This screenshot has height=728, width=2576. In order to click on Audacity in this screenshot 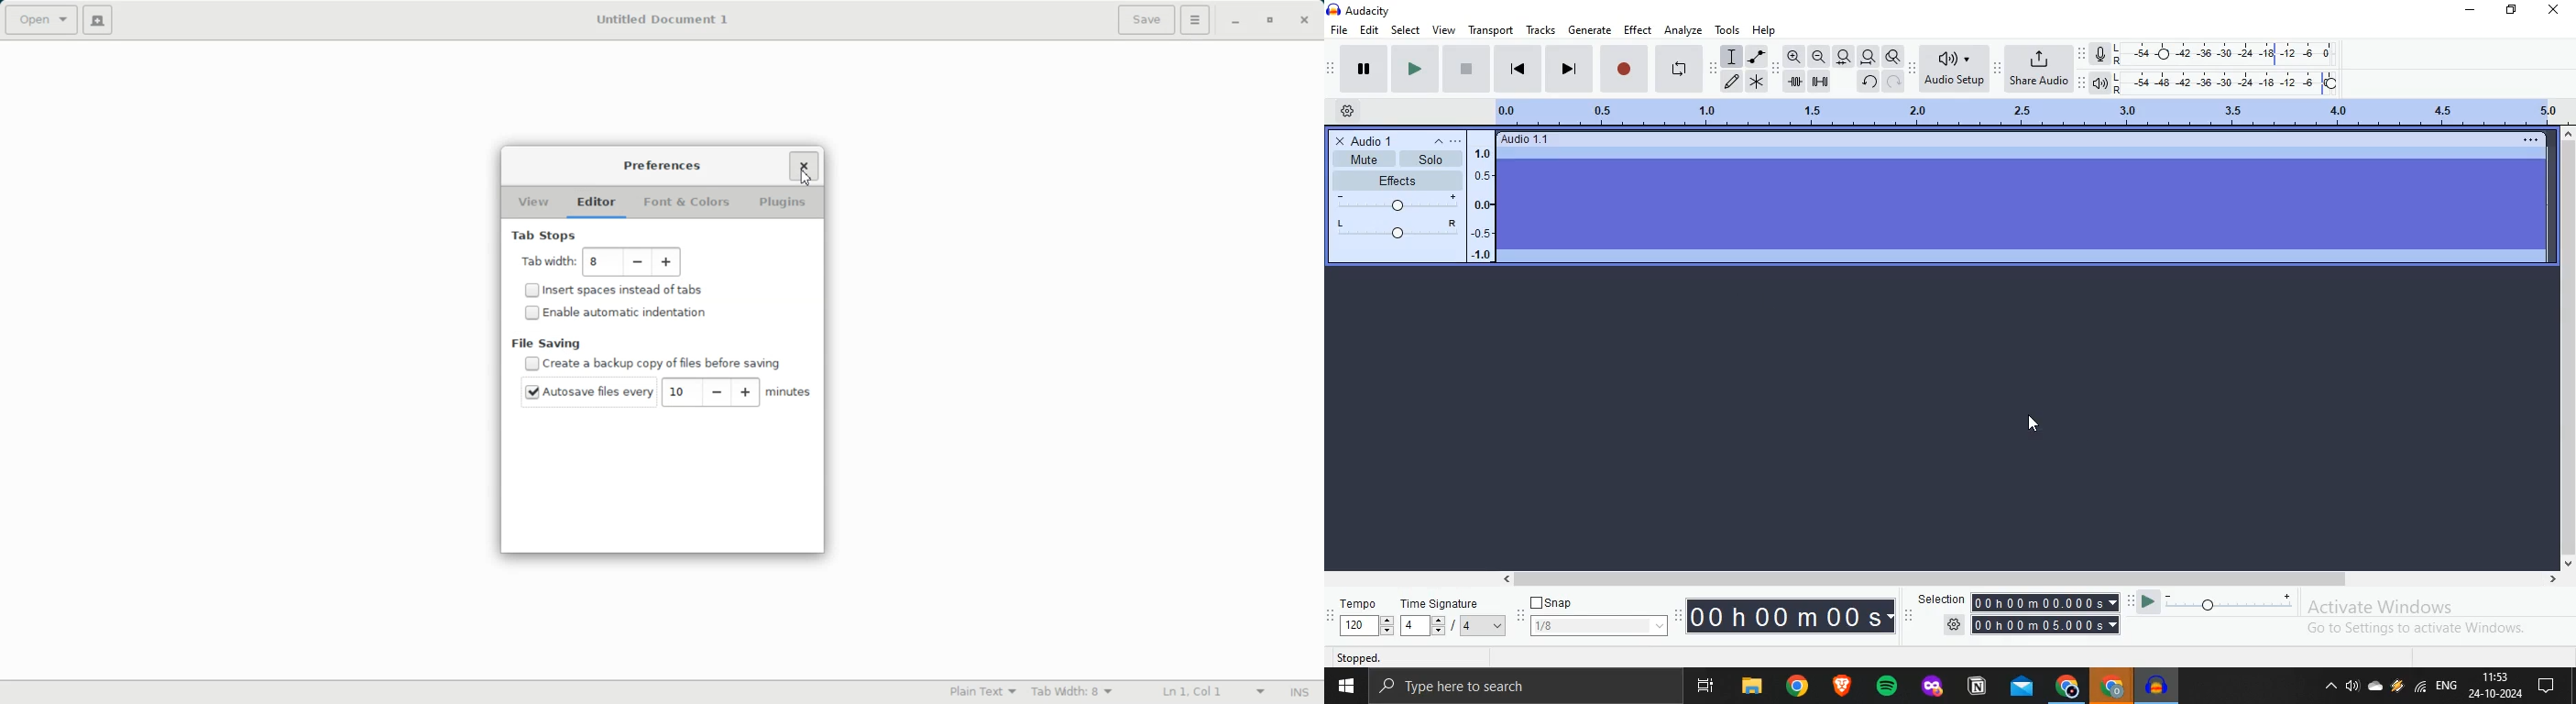, I will do `click(1355, 11)`.